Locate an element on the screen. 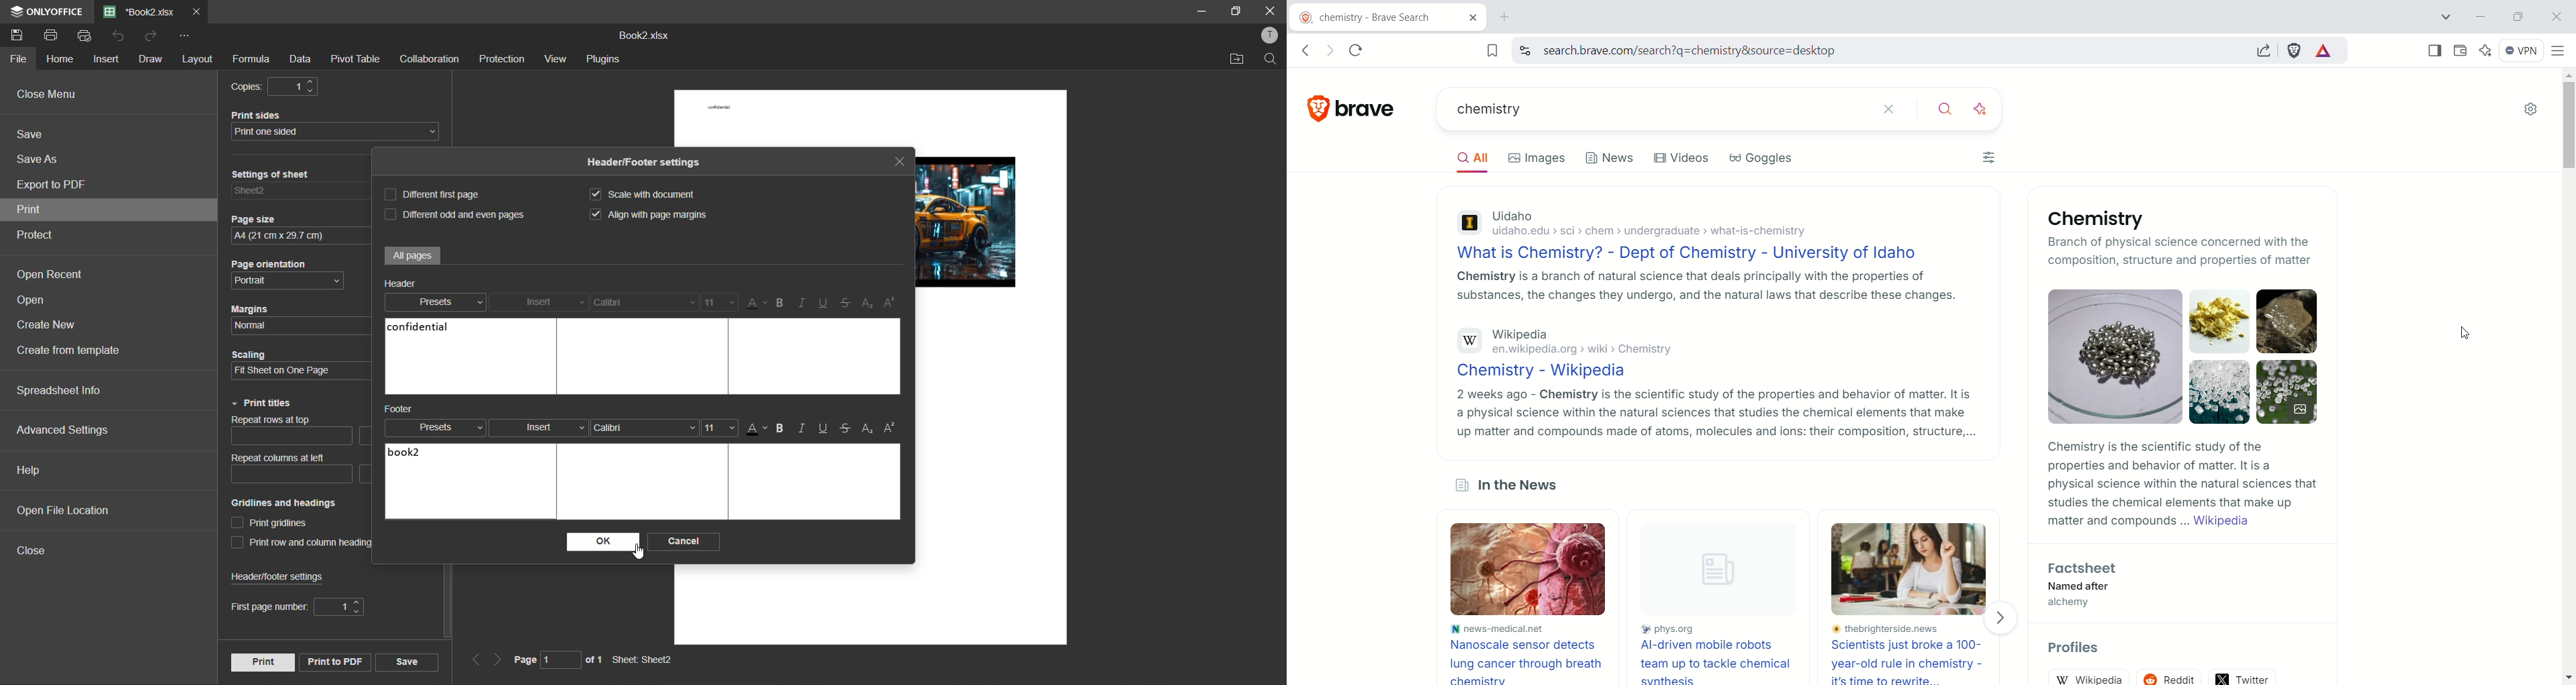 This screenshot has width=2576, height=700. save is located at coordinates (18, 36).